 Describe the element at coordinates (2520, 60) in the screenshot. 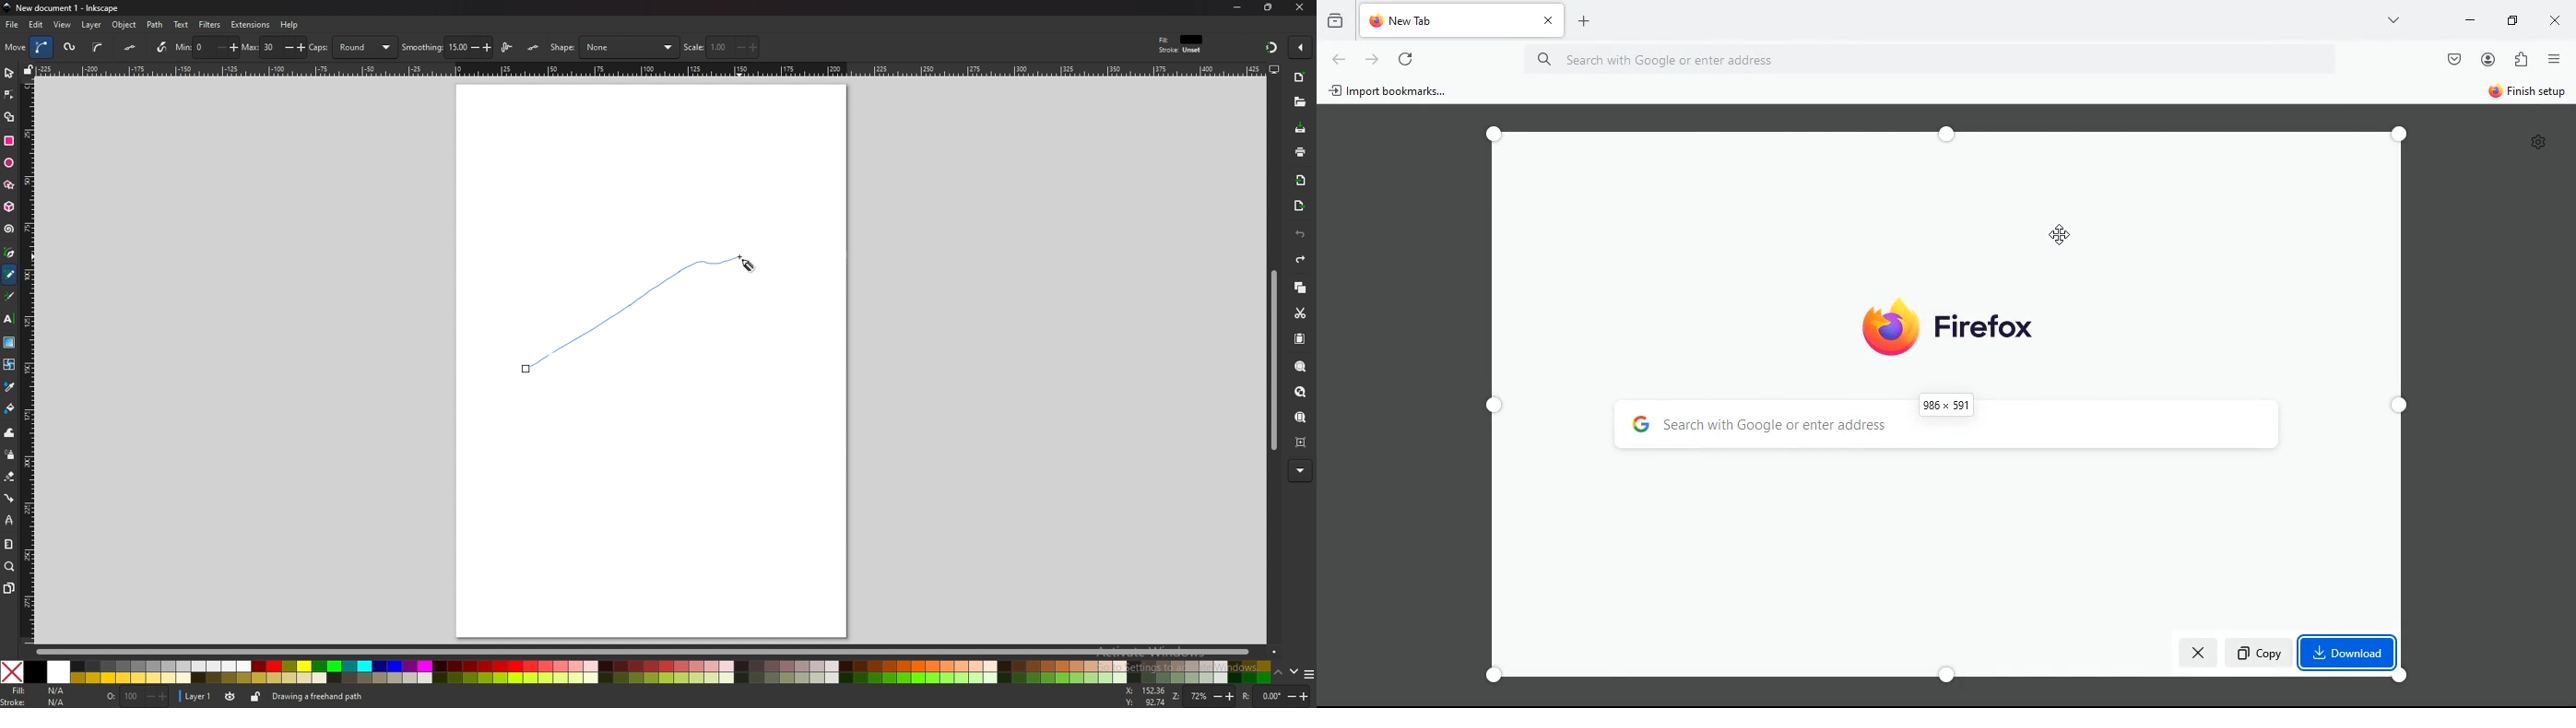

I see `extensions` at that location.